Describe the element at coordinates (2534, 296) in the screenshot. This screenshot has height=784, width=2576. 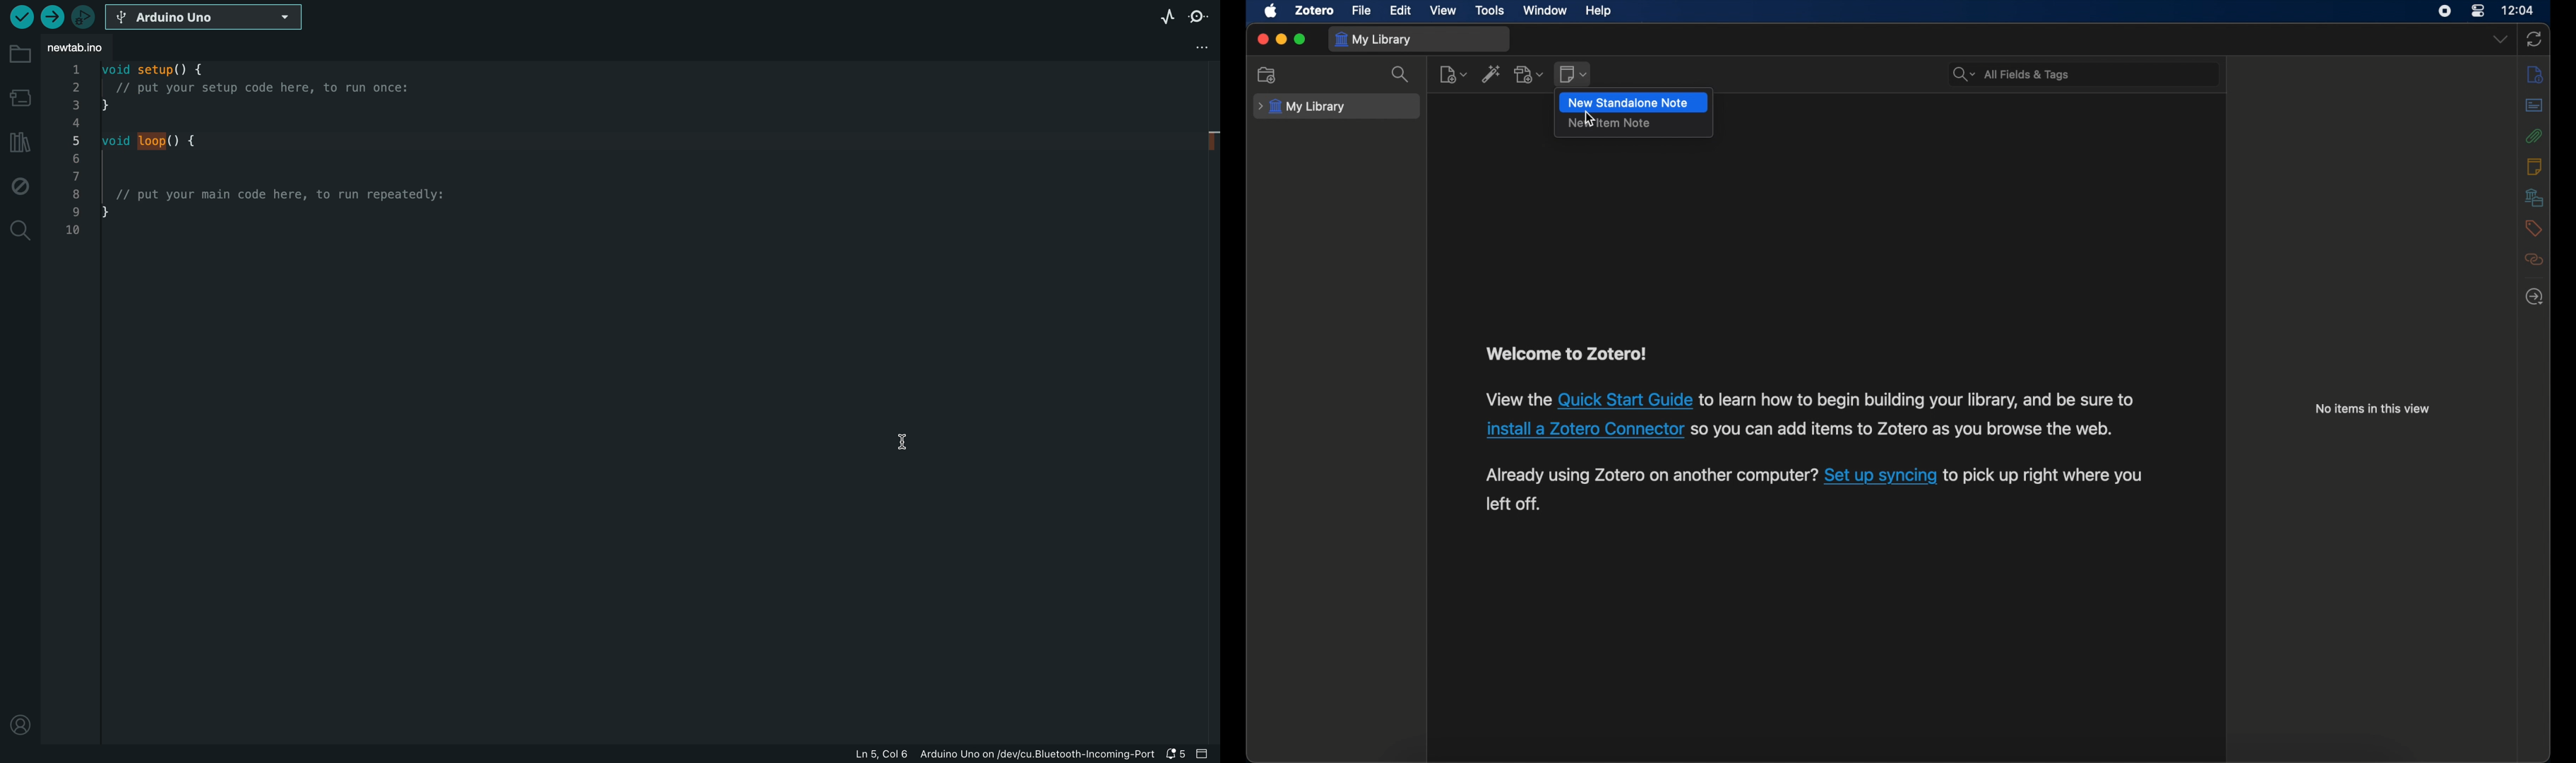
I see `locate` at that location.